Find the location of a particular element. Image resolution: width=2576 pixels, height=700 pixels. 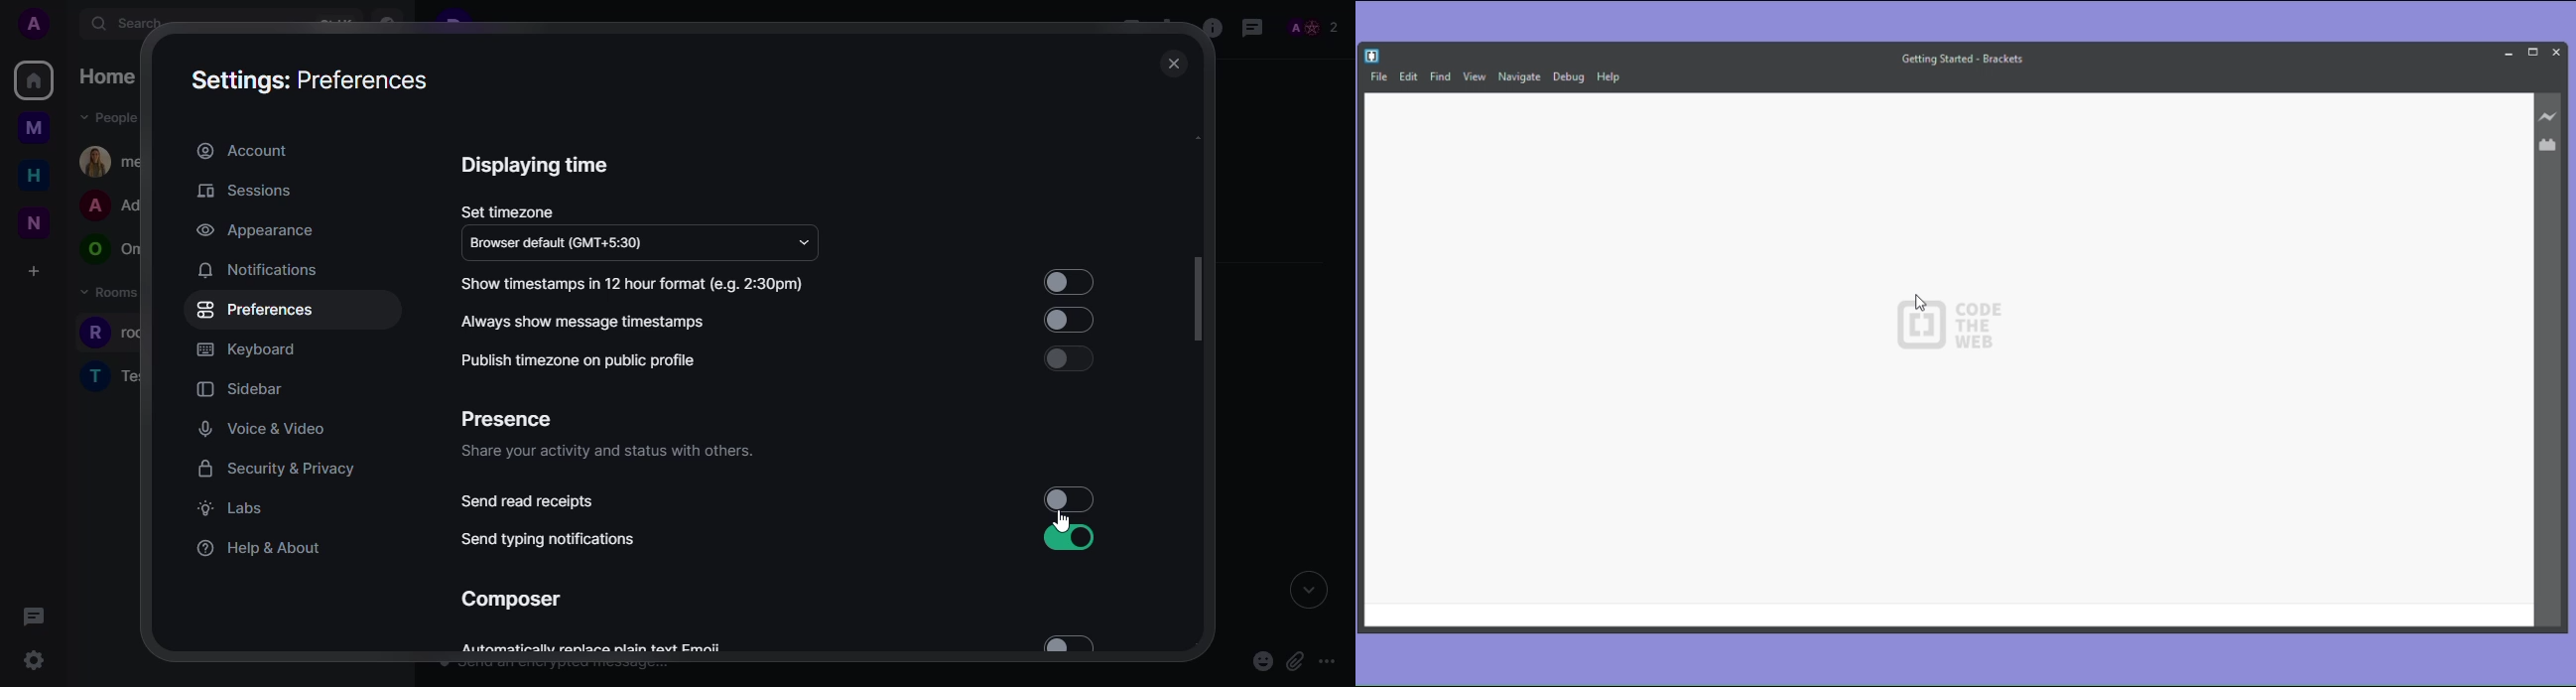

help is located at coordinates (261, 545).